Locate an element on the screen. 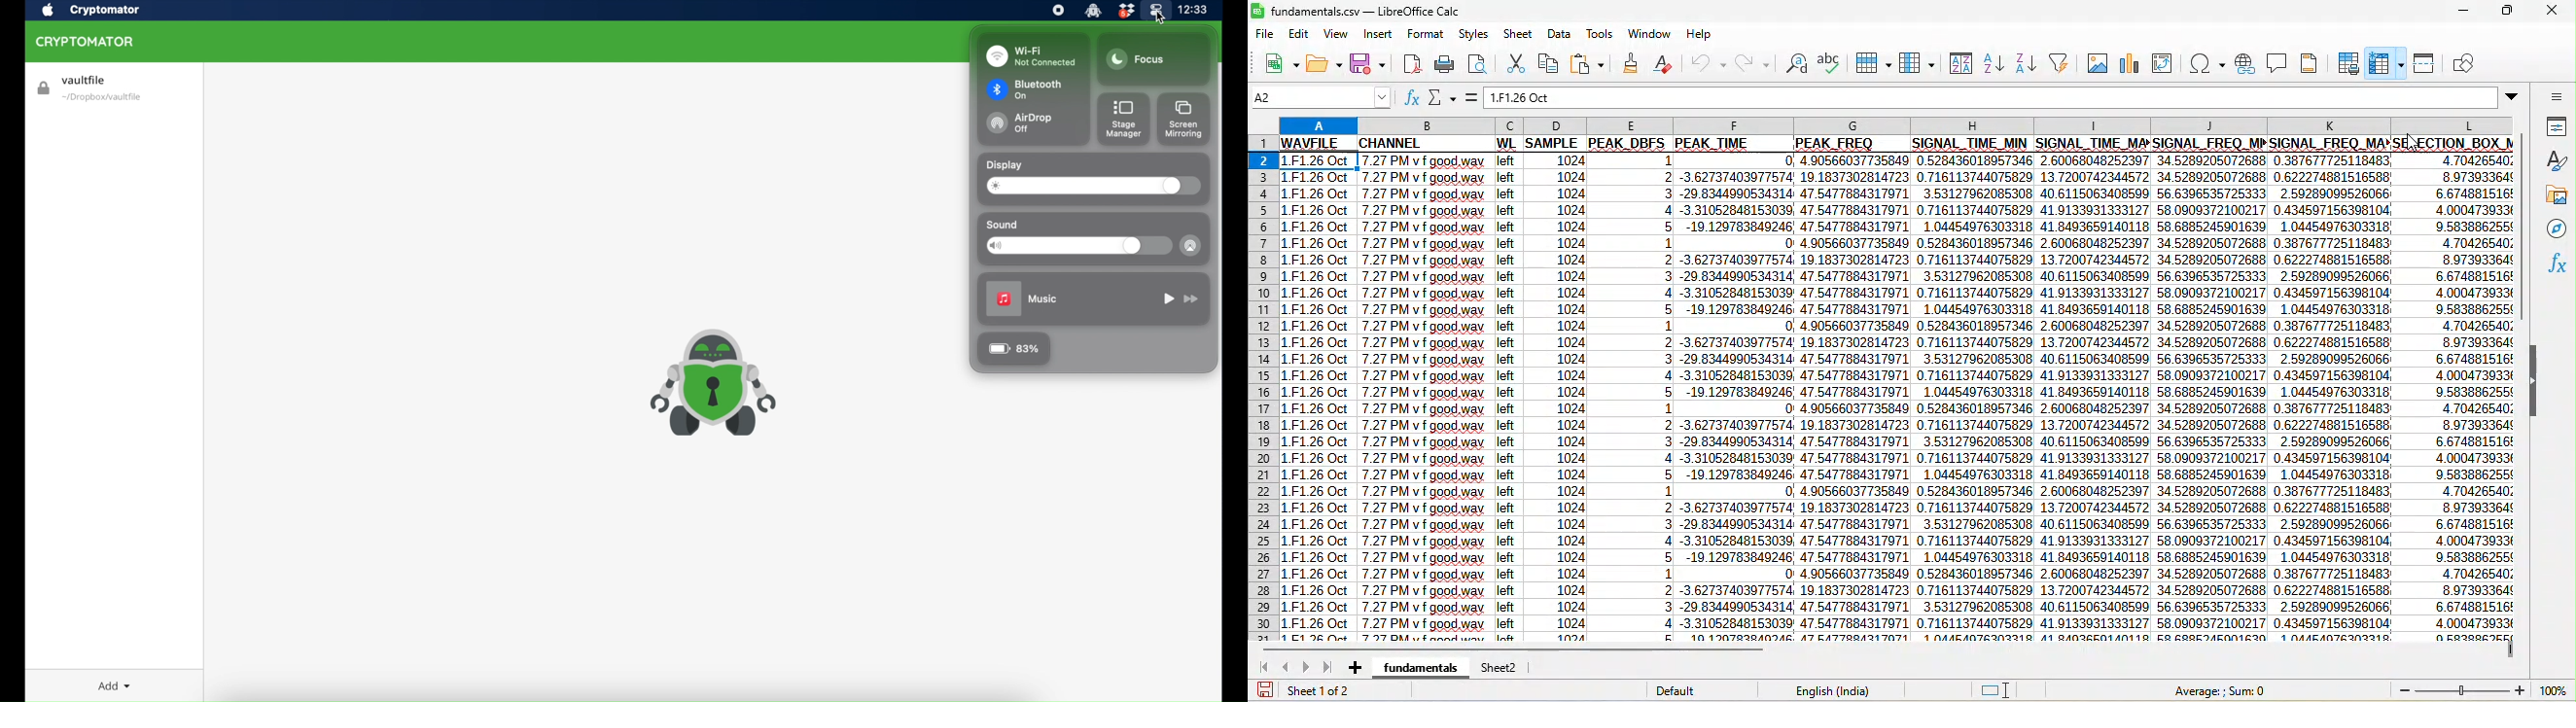 The width and height of the screenshot is (2576, 728). add sheet is located at coordinates (1351, 665).